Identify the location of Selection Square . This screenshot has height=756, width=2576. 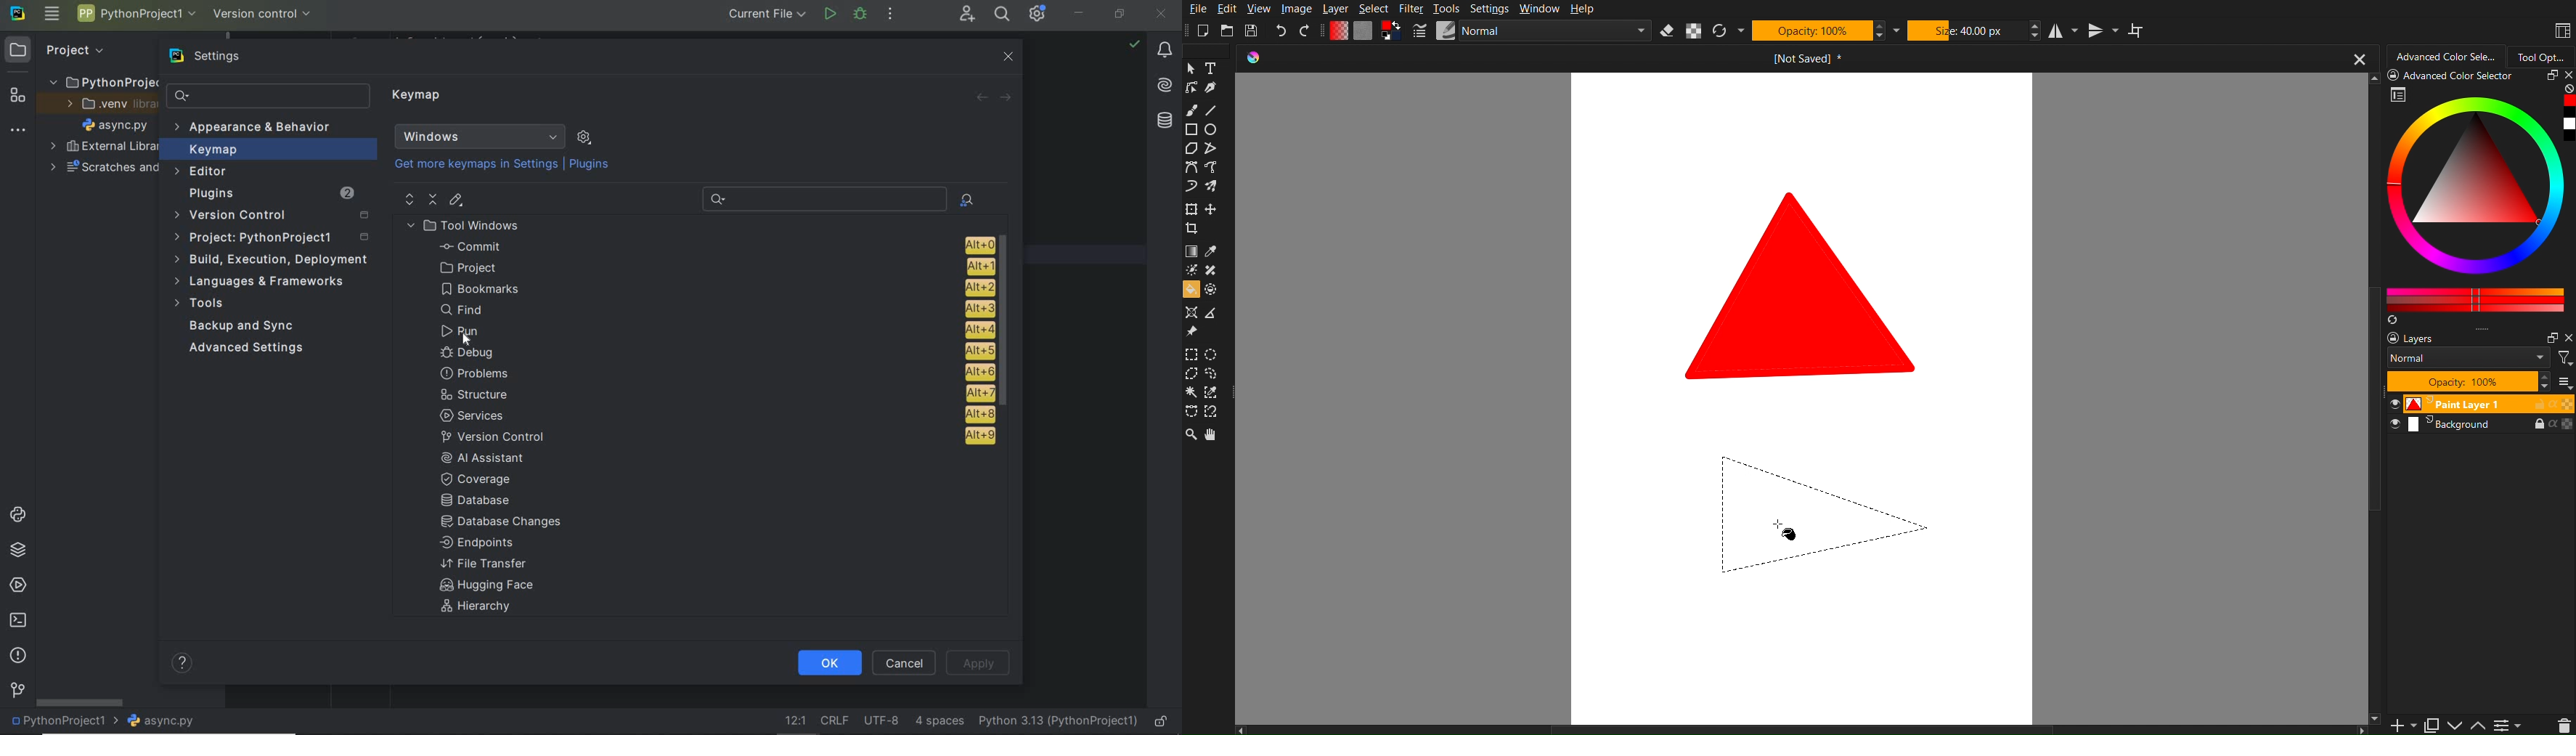
(1213, 353).